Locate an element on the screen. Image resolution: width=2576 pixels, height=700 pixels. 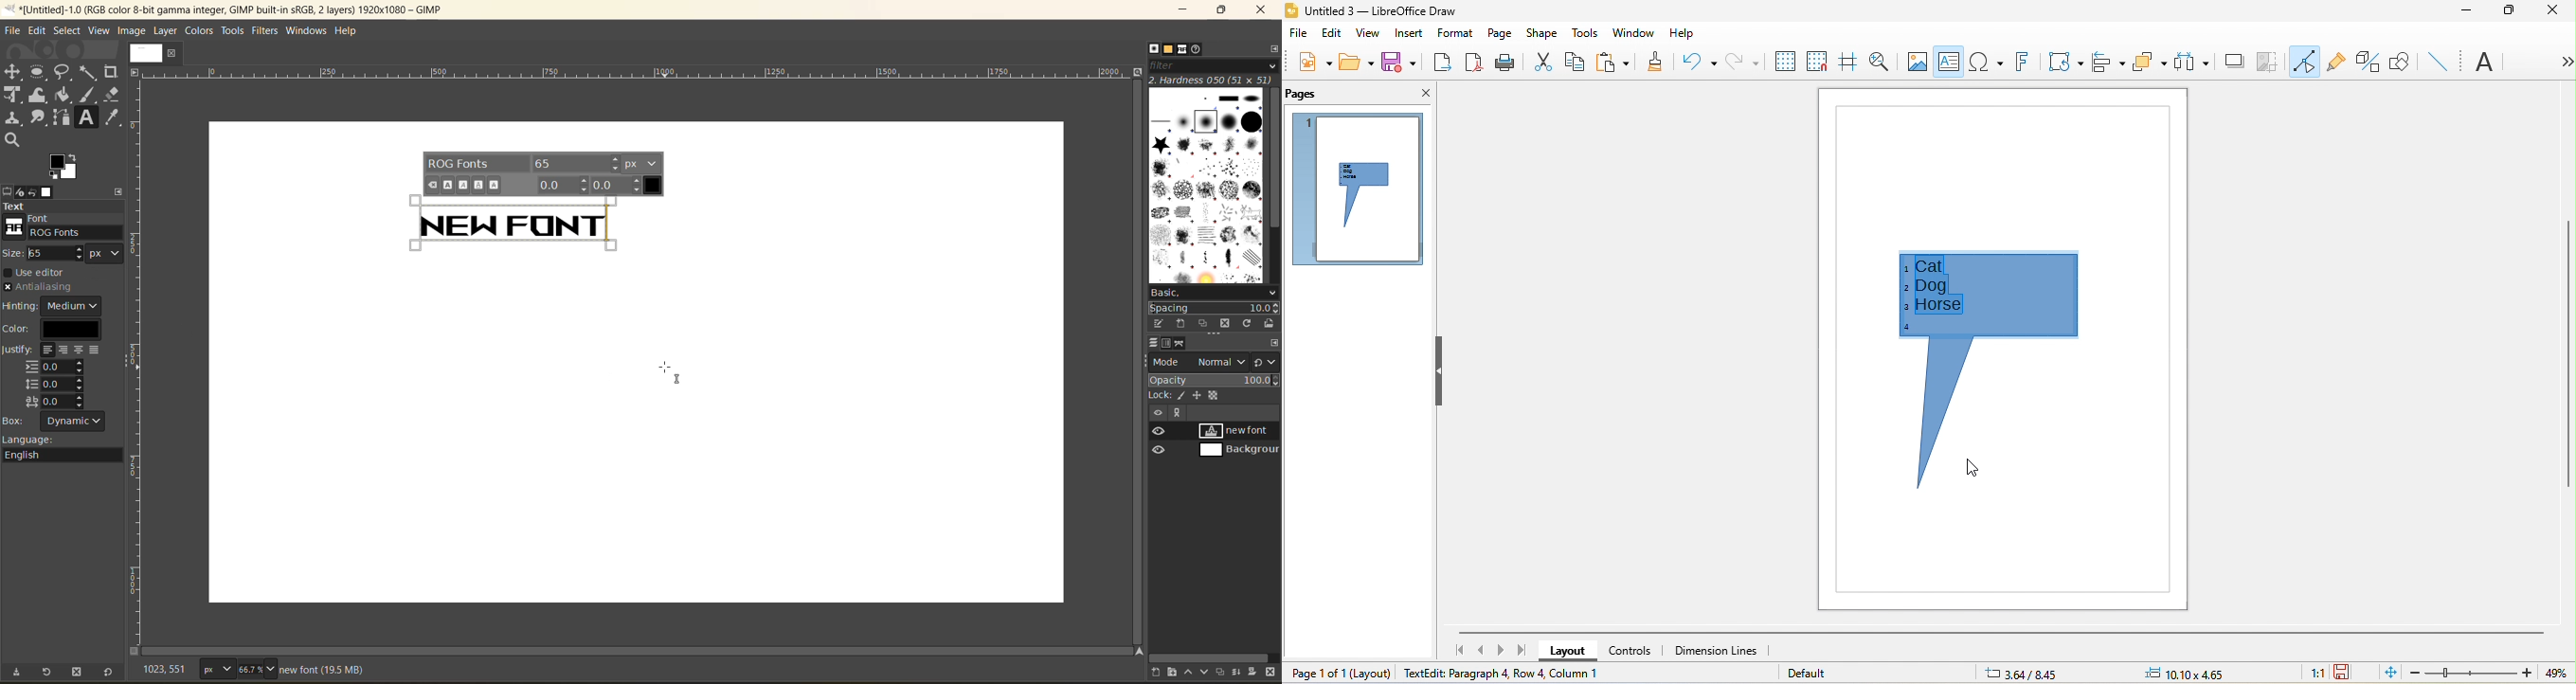
vertical scroll bar is located at coordinates (2567, 357).